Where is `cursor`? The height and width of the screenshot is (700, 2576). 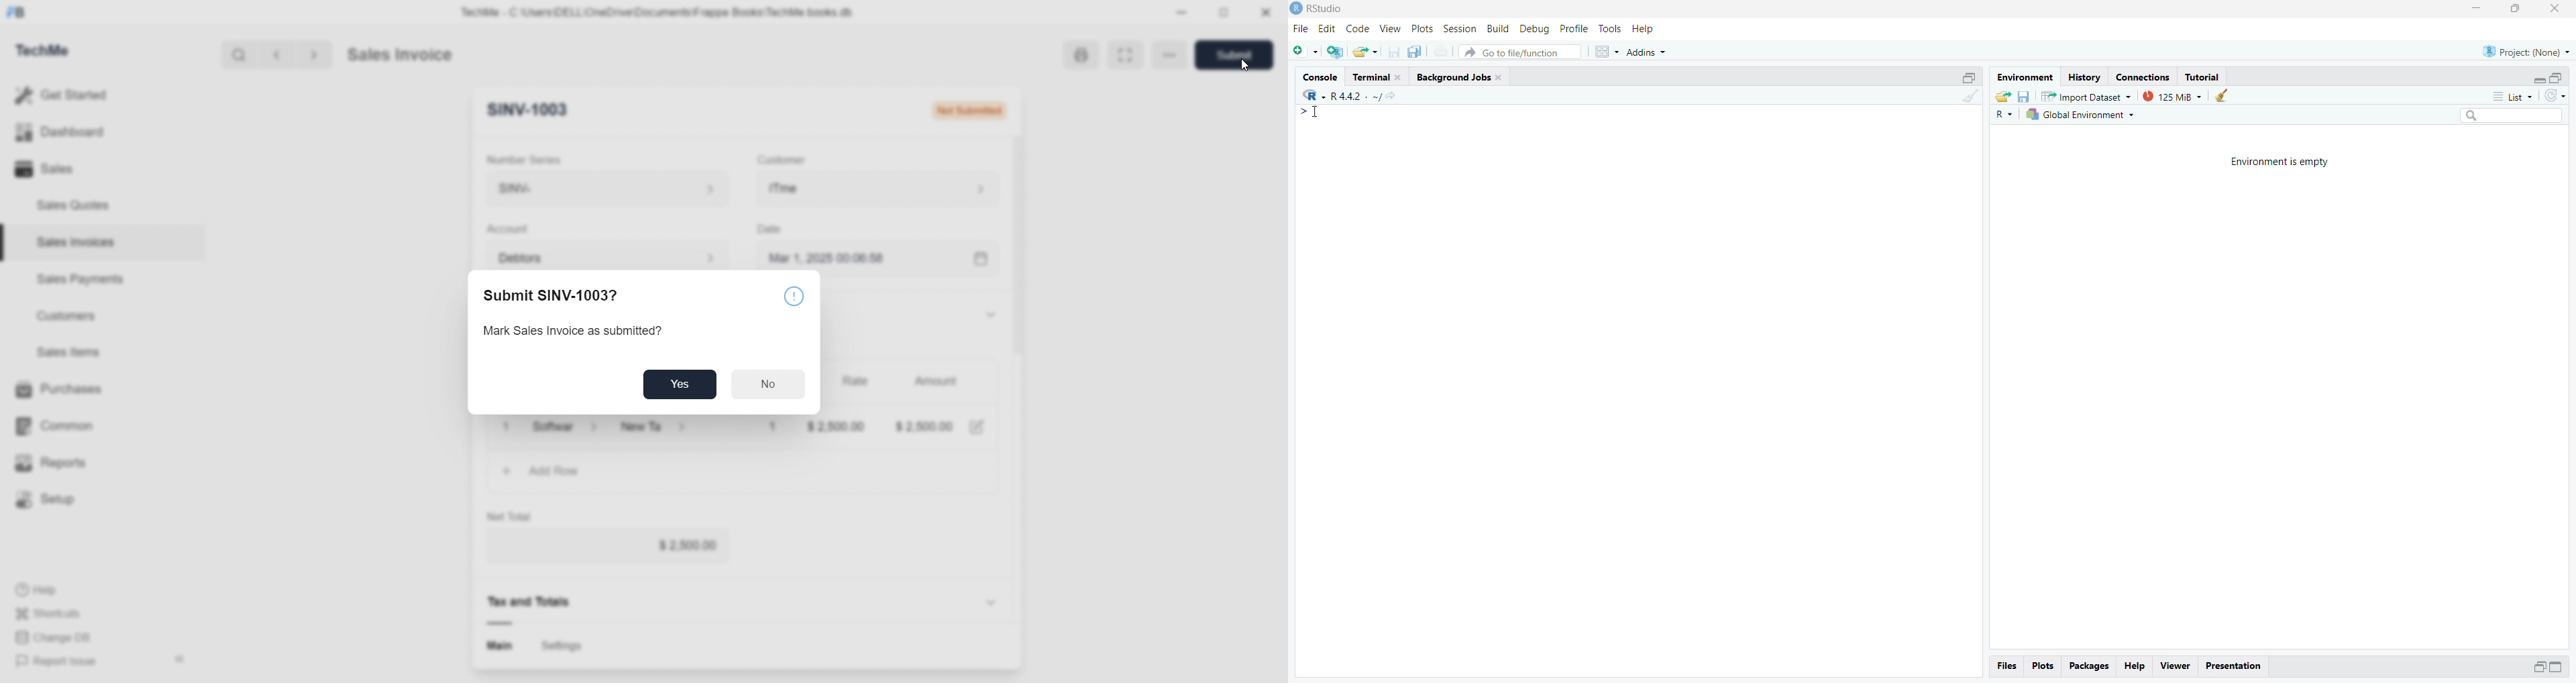 cursor is located at coordinates (1313, 113).